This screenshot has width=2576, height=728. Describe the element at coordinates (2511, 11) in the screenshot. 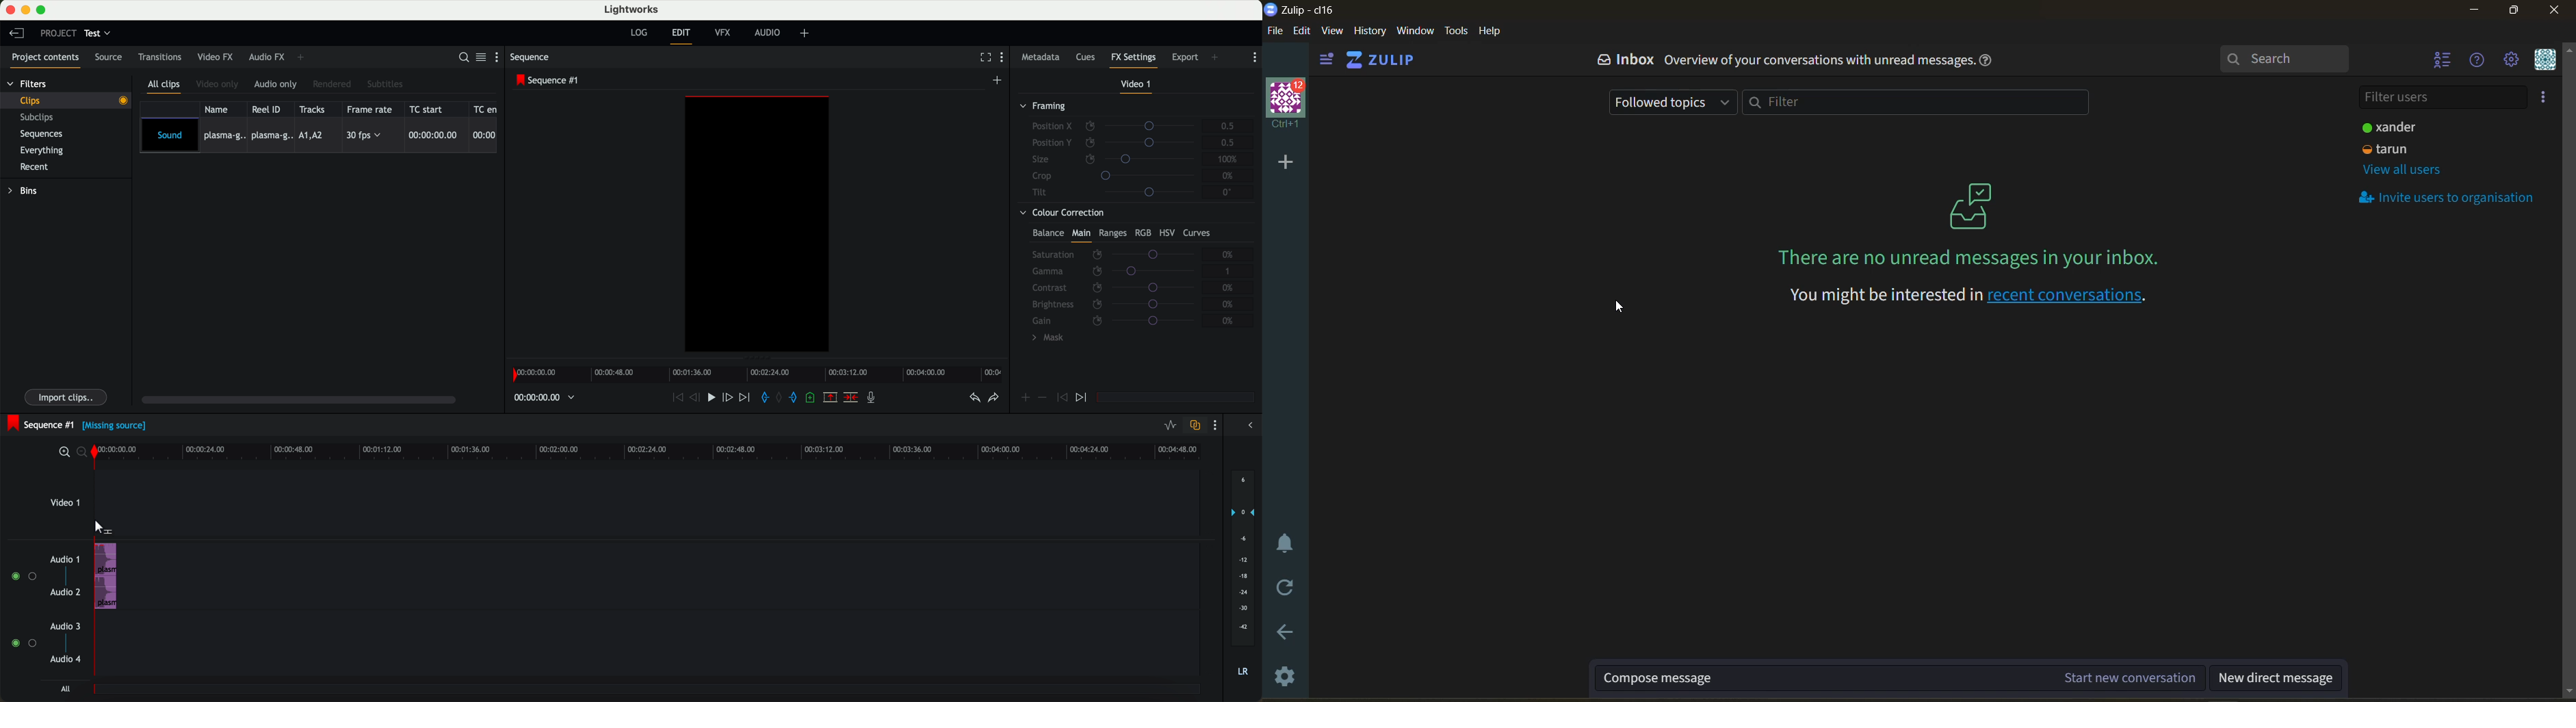

I see `maximize` at that location.